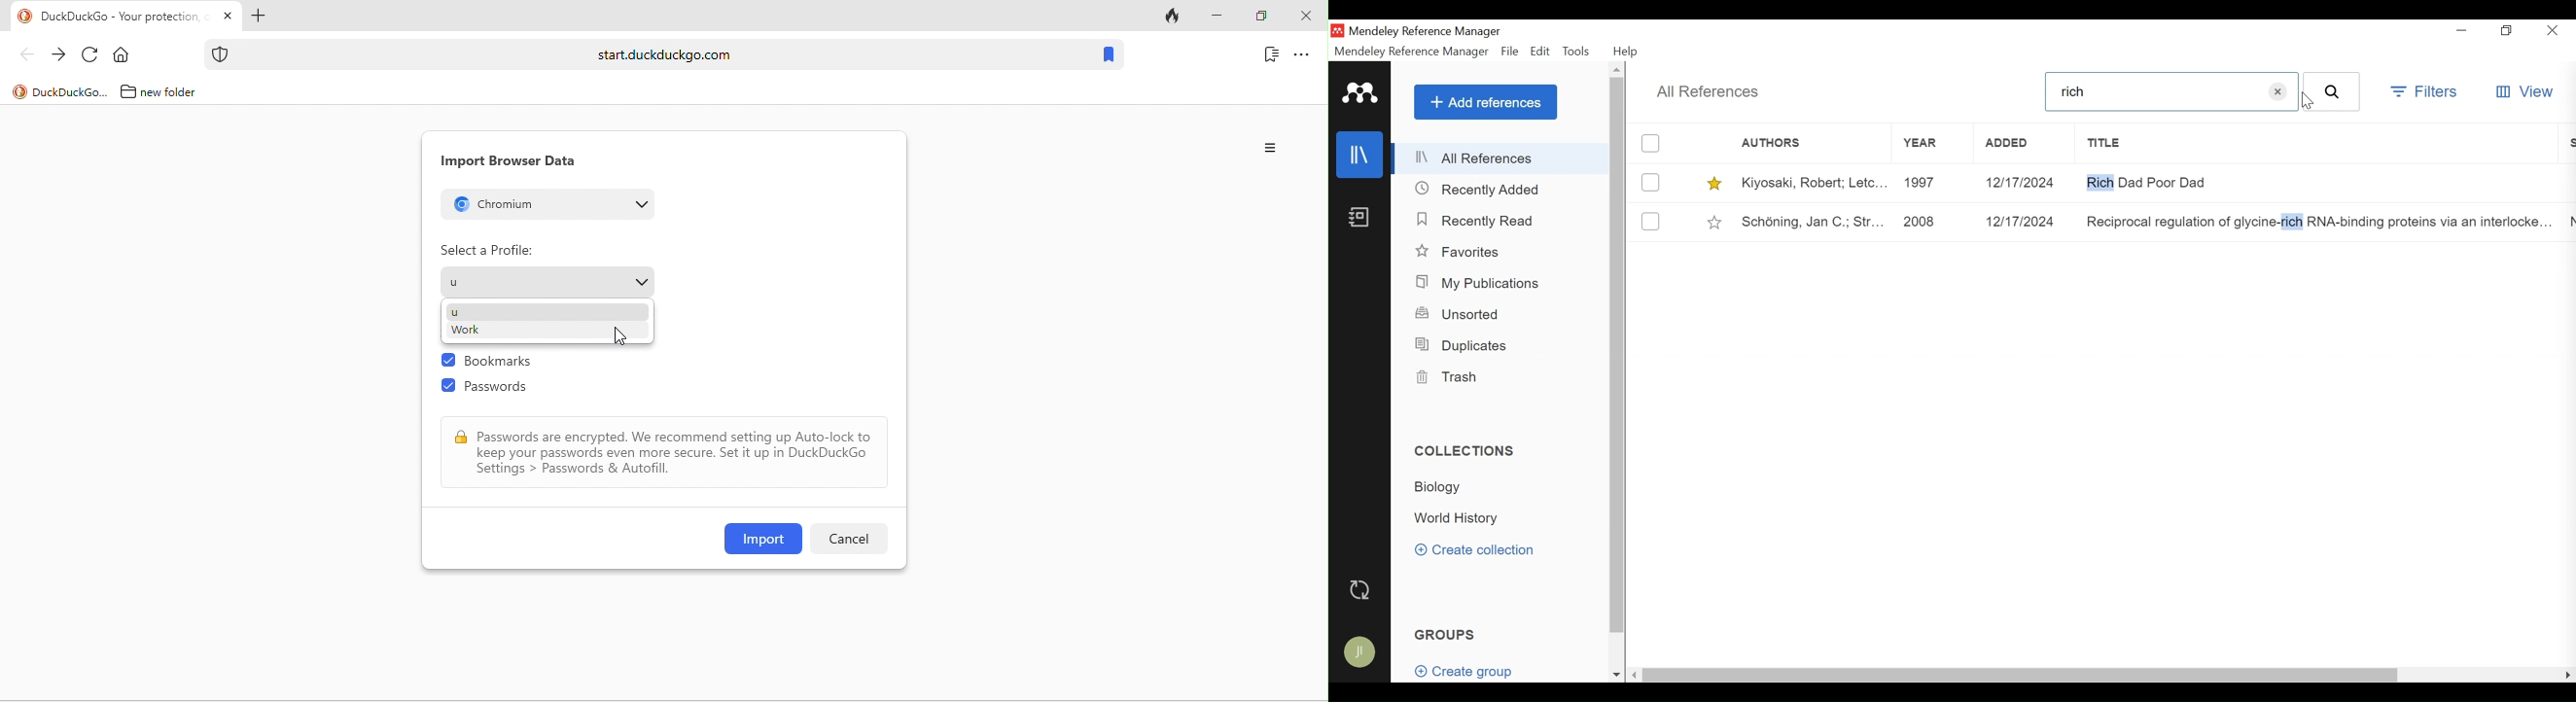  What do you see at coordinates (2020, 675) in the screenshot?
I see `Horizontal Scroll bar` at bounding box center [2020, 675].